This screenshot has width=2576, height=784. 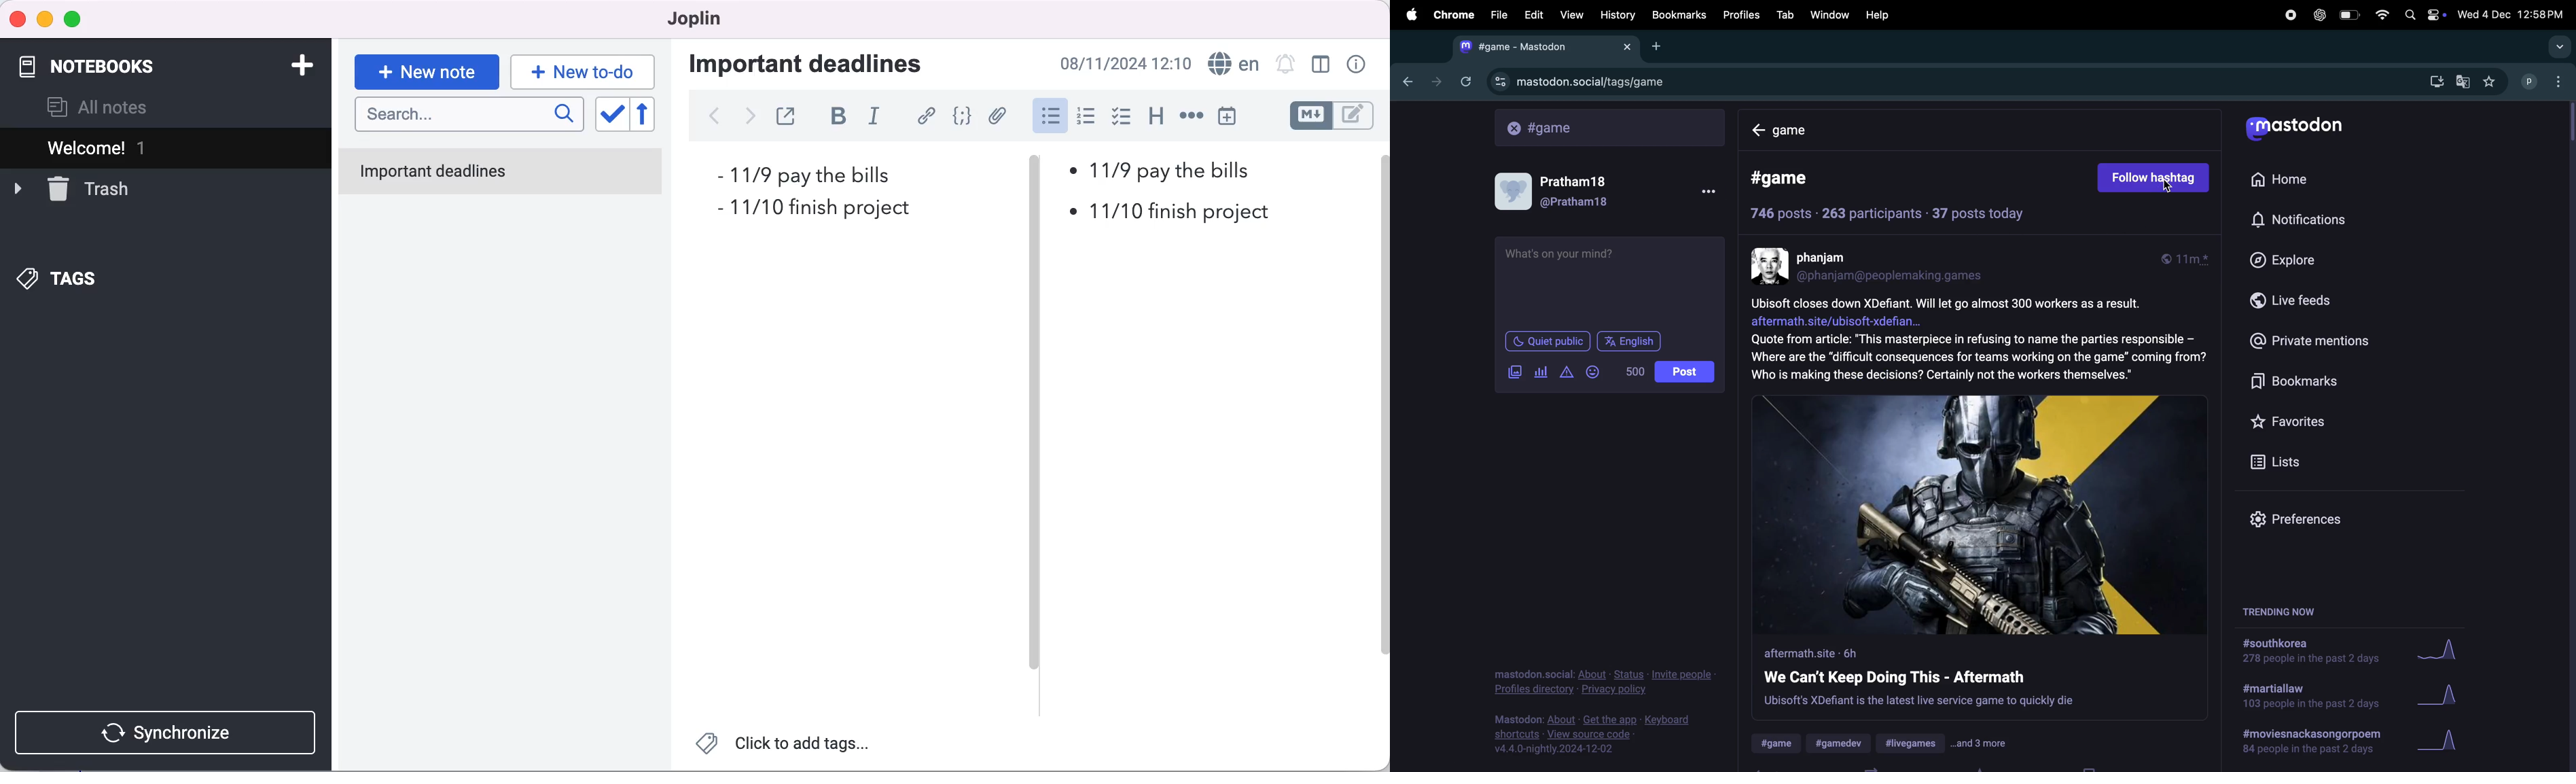 What do you see at coordinates (2556, 45) in the screenshot?
I see `drop down menu` at bounding box center [2556, 45].